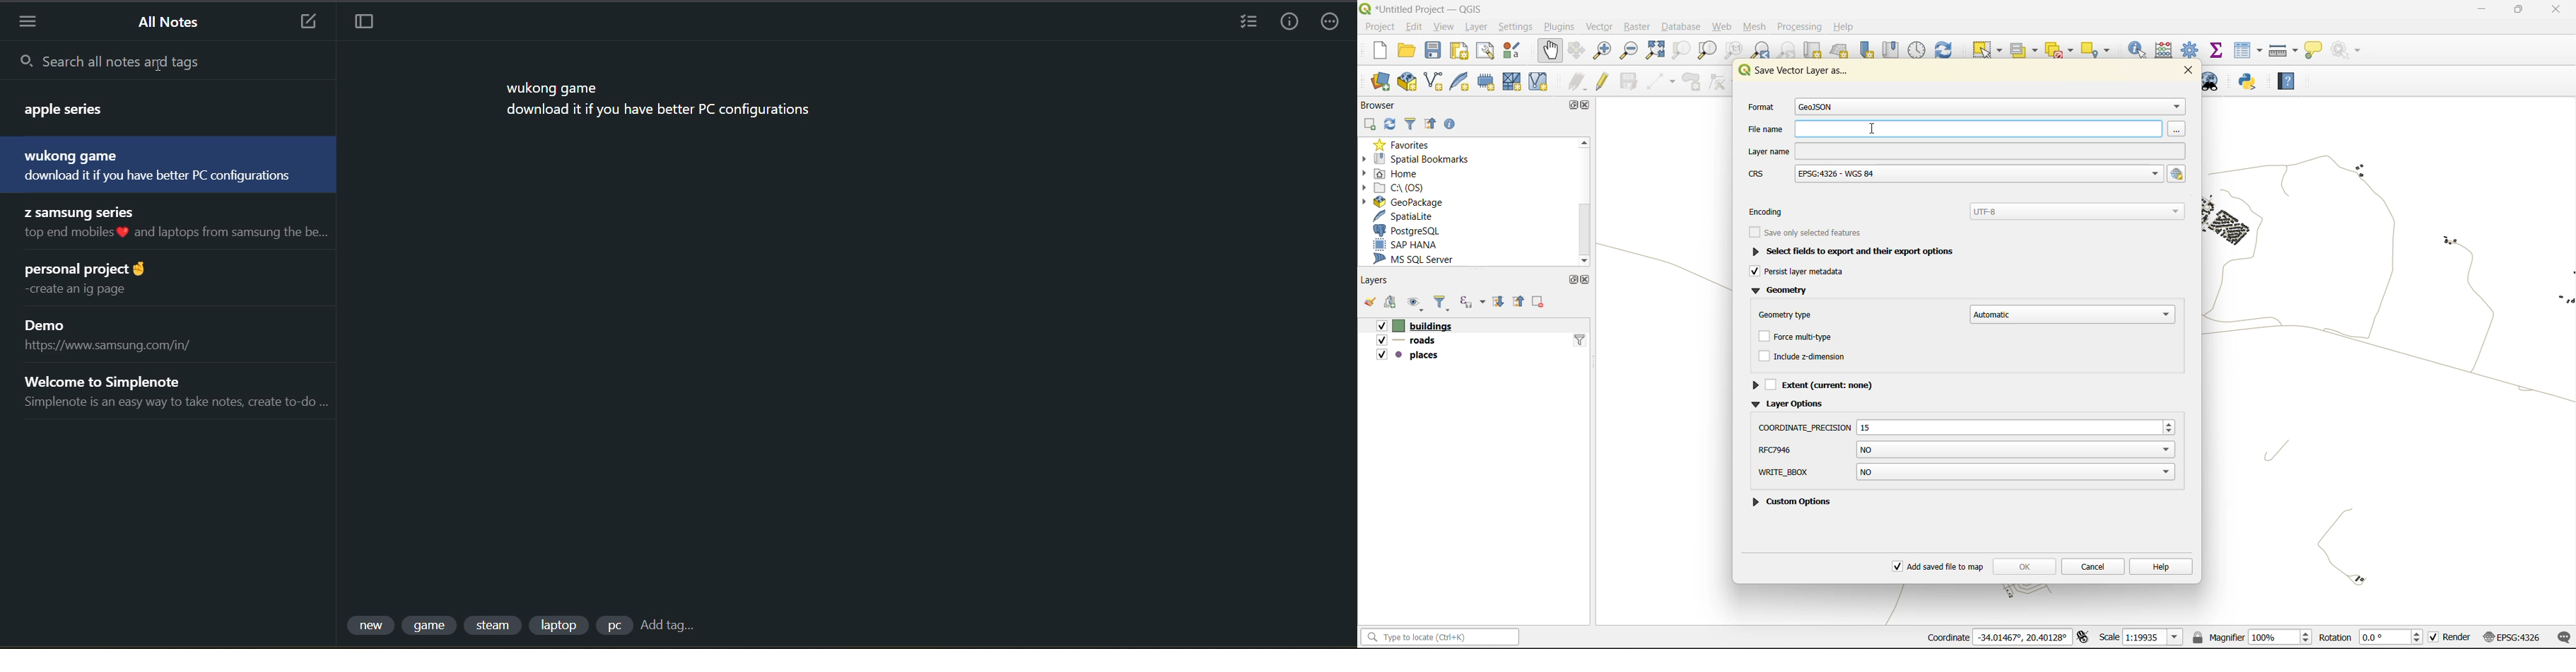 This screenshot has width=2576, height=672. I want to click on help, so click(2161, 566).